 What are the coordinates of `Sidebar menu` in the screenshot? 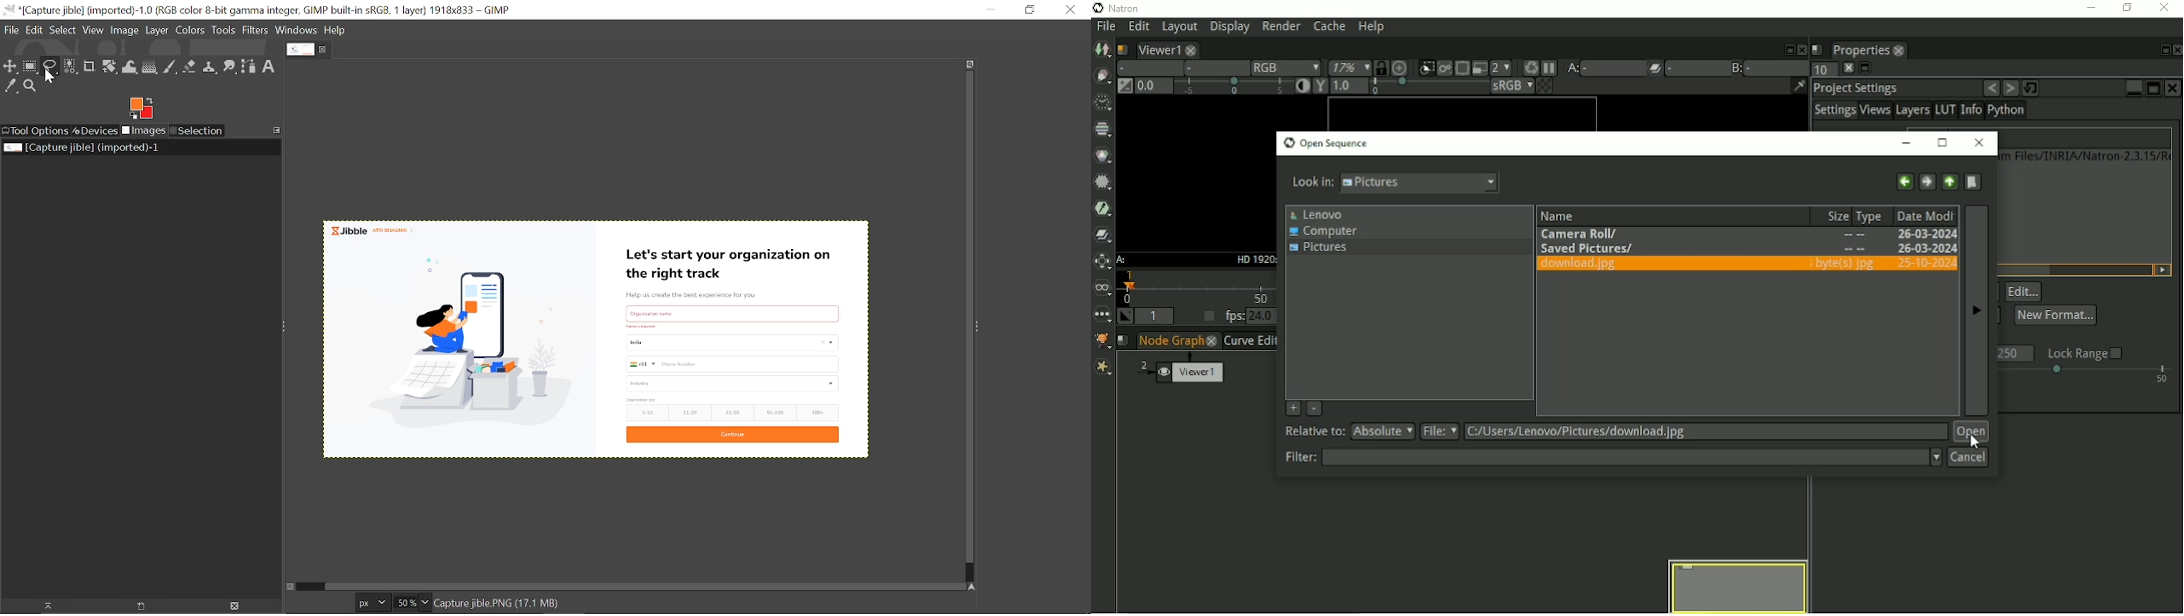 It's located at (982, 325).